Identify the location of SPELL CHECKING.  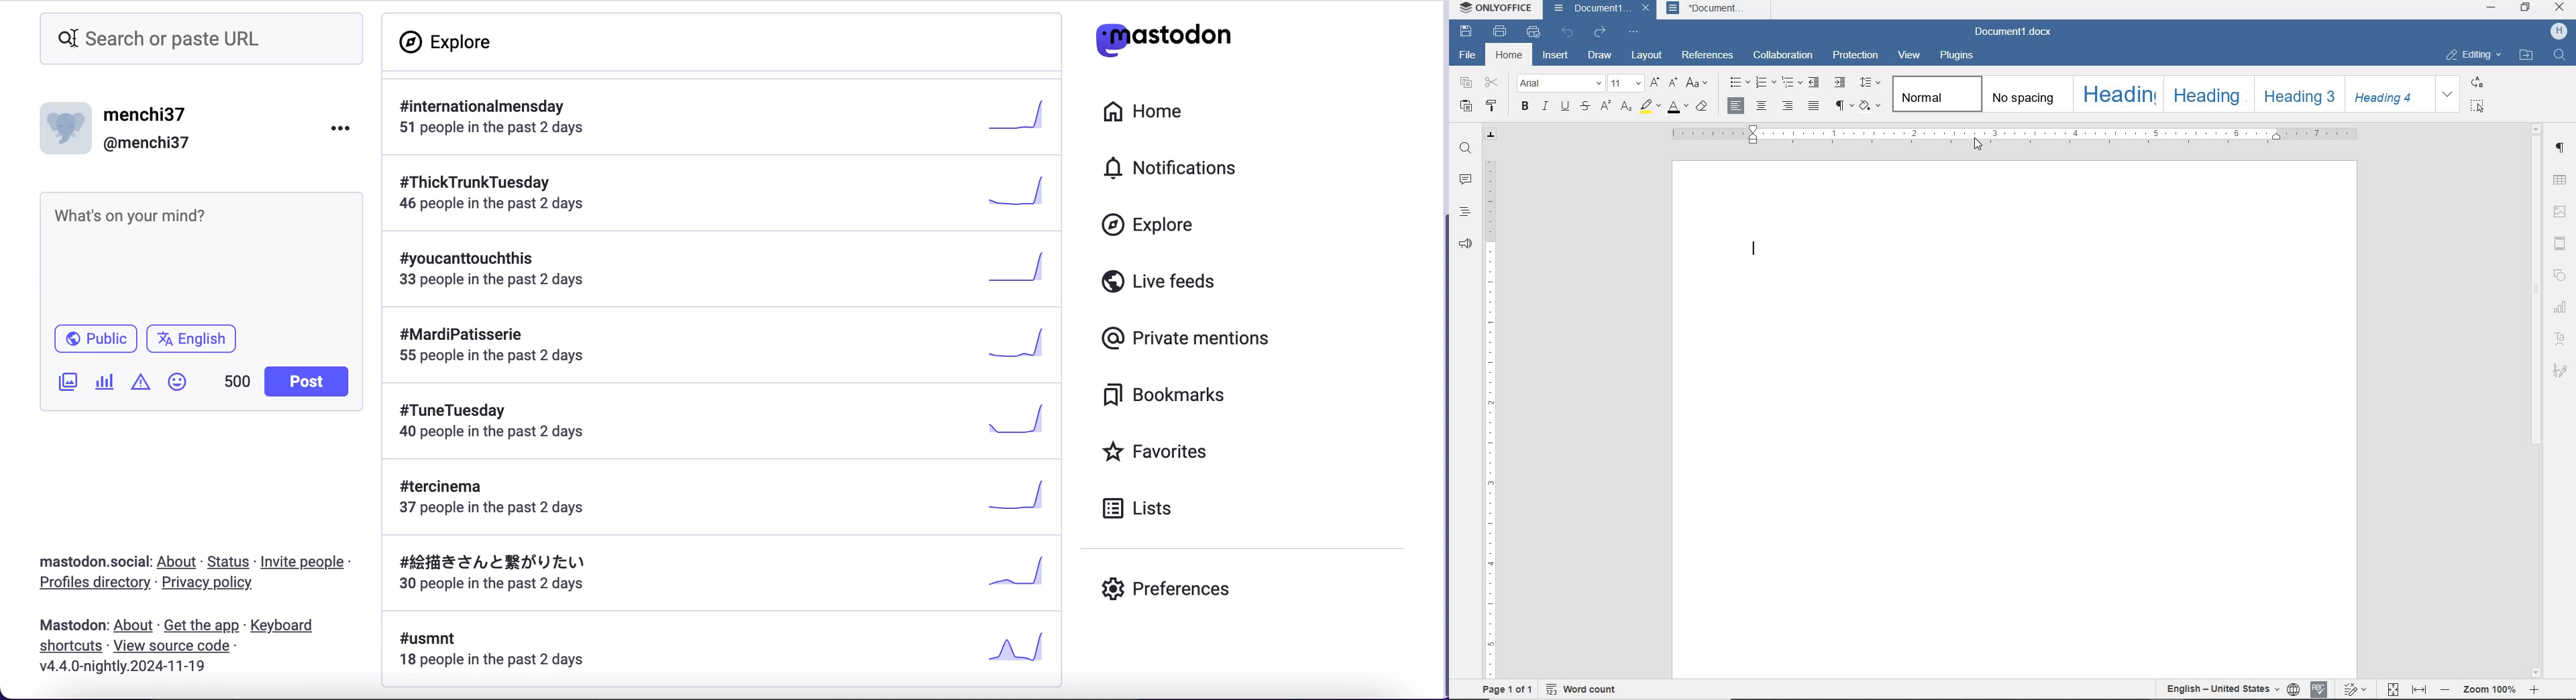
(2317, 689).